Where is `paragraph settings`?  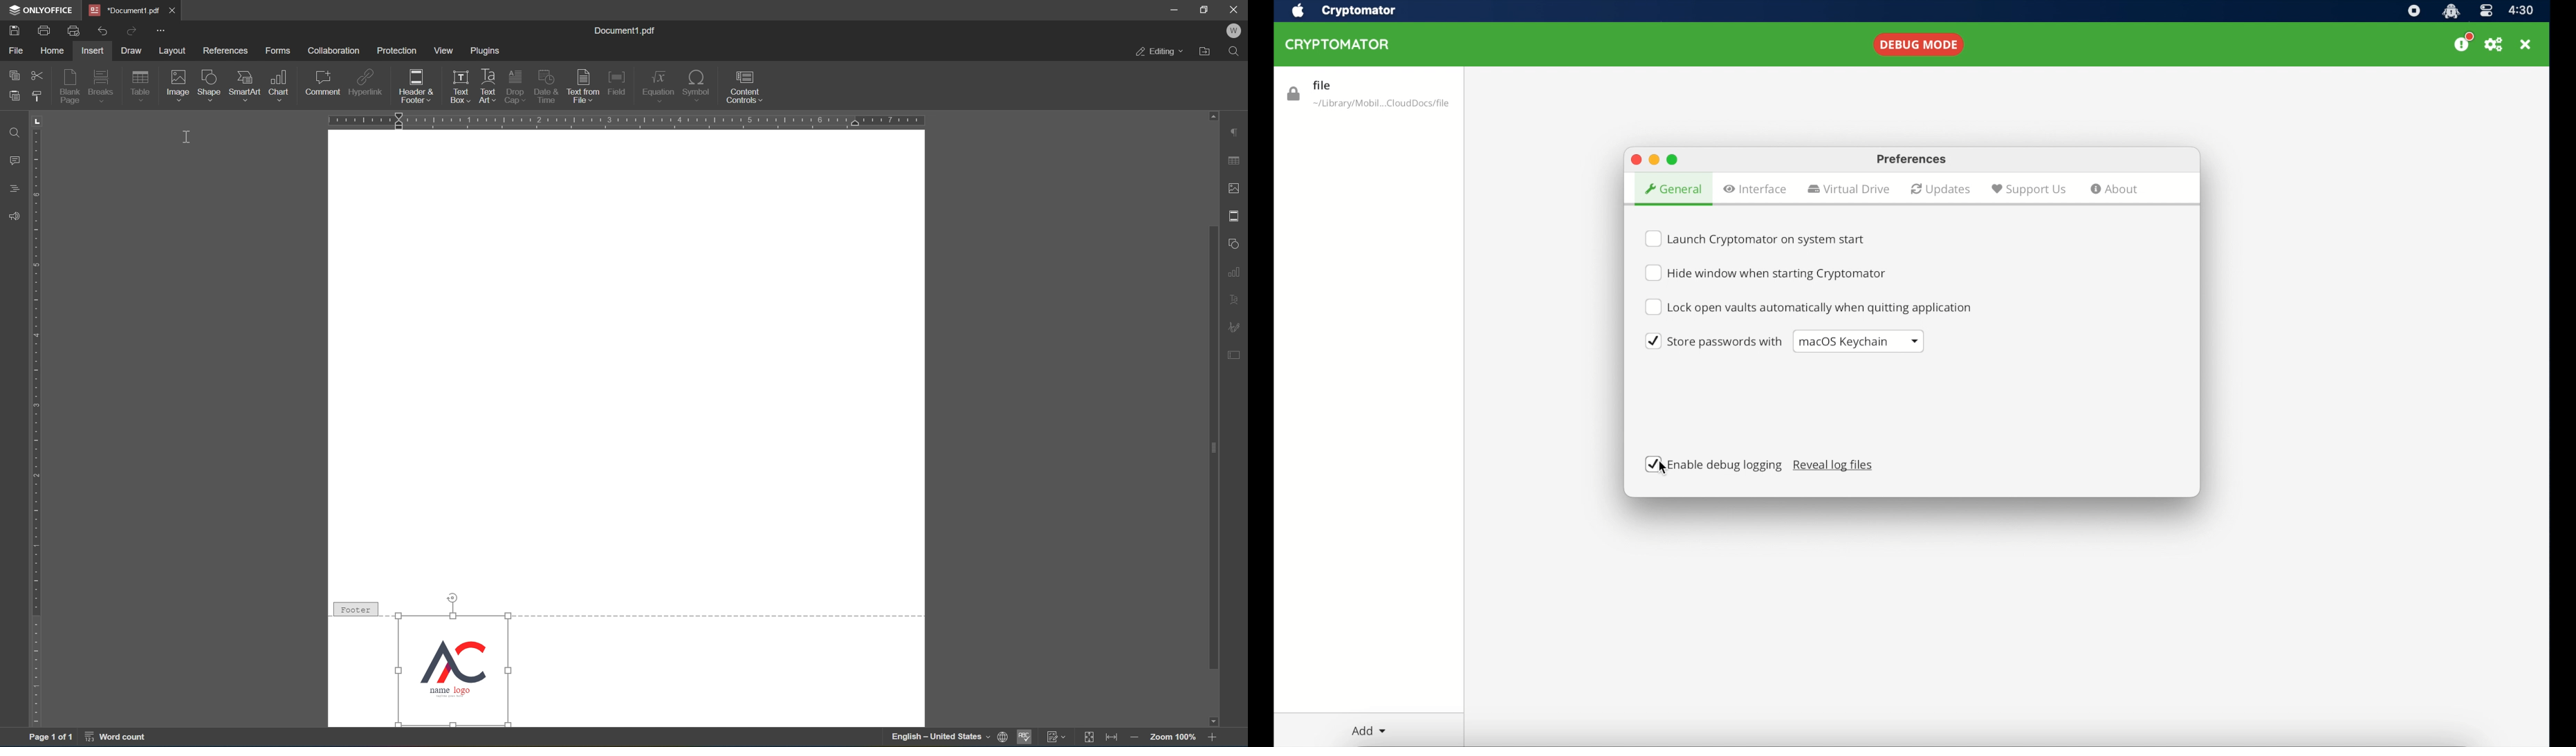 paragraph settings is located at coordinates (1238, 133).